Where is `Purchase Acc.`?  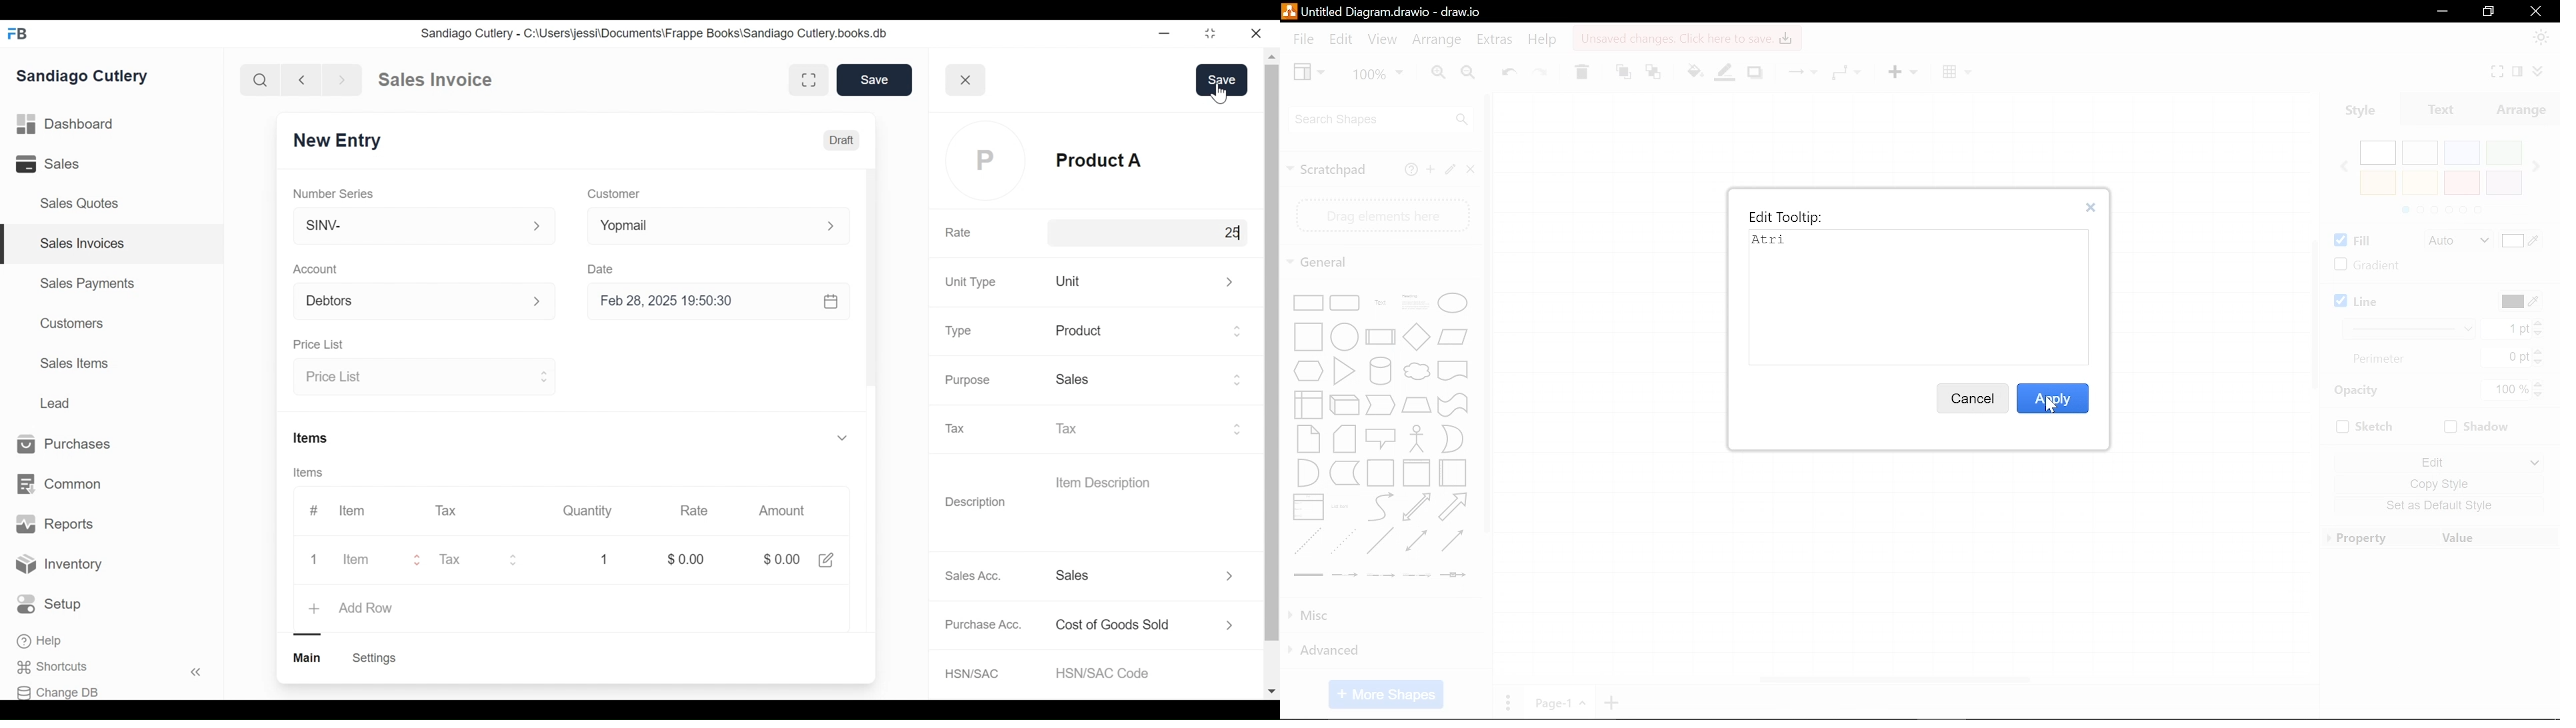
Purchase Acc. is located at coordinates (984, 624).